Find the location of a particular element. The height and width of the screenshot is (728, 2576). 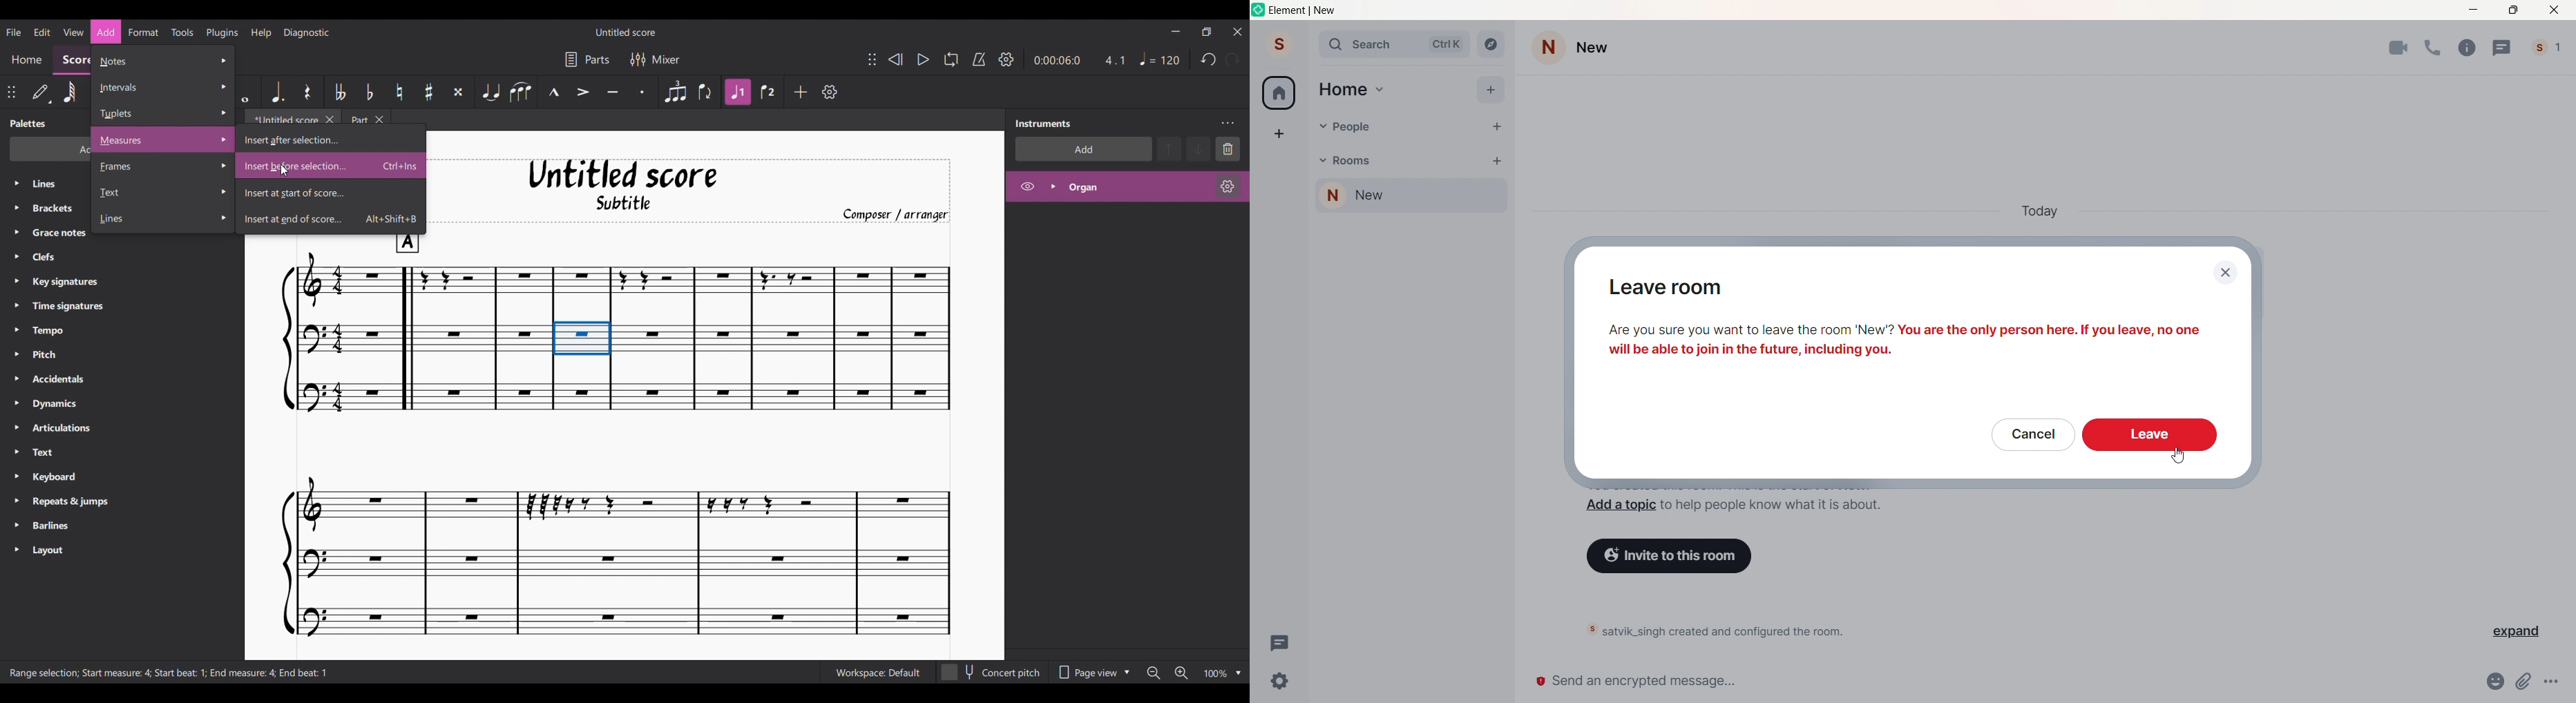

Highlighted after current selection is located at coordinates (1128, 187).